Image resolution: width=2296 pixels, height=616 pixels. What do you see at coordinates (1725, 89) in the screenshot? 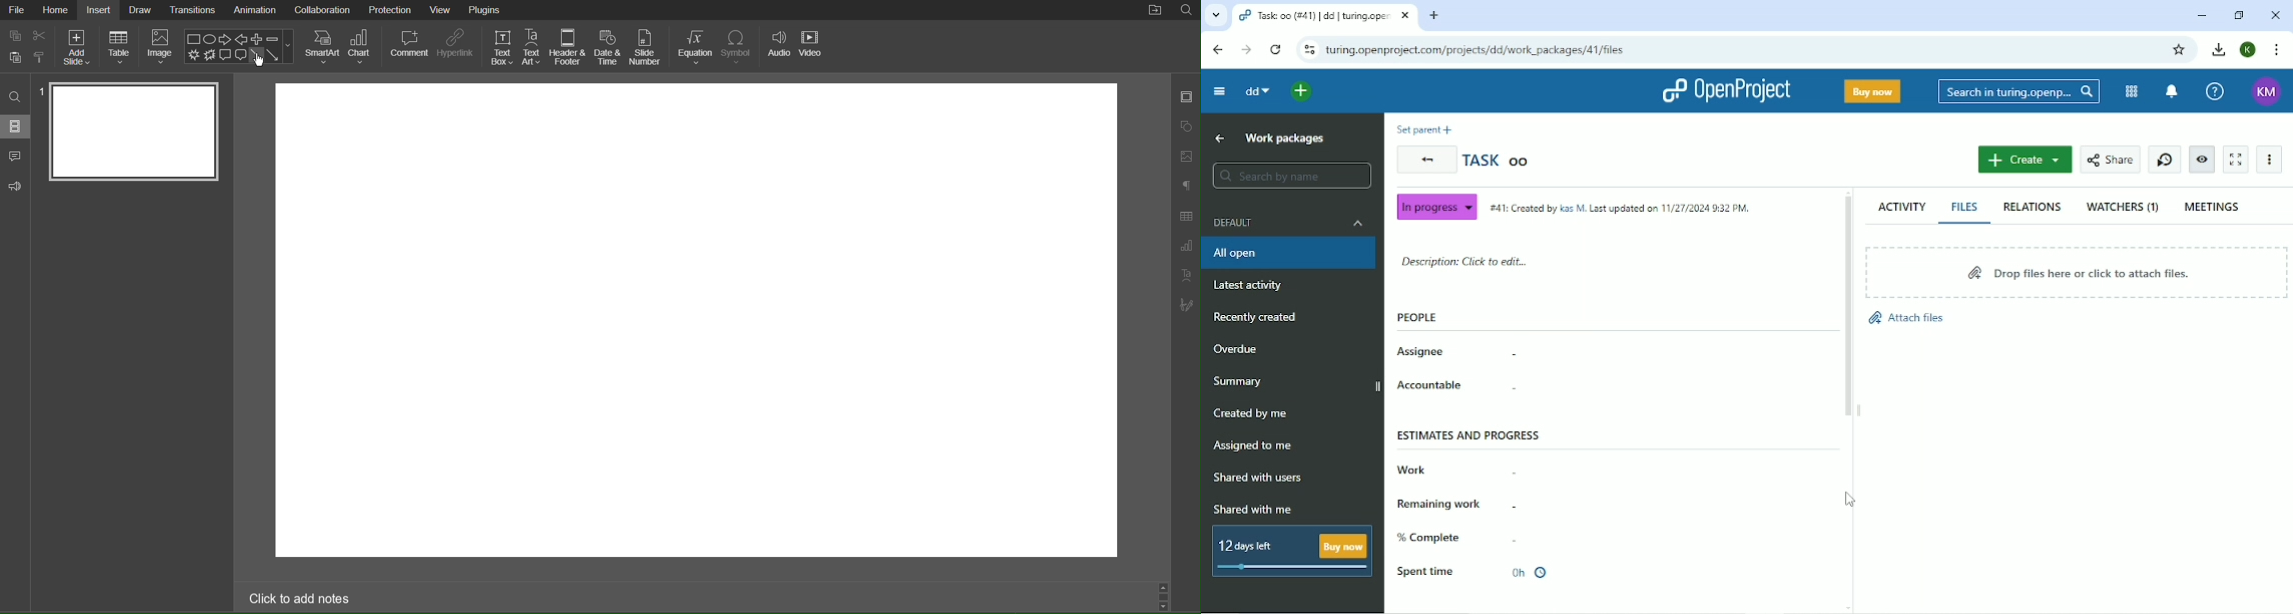
I see `OpenProject` at bounding box center [1725, 89].